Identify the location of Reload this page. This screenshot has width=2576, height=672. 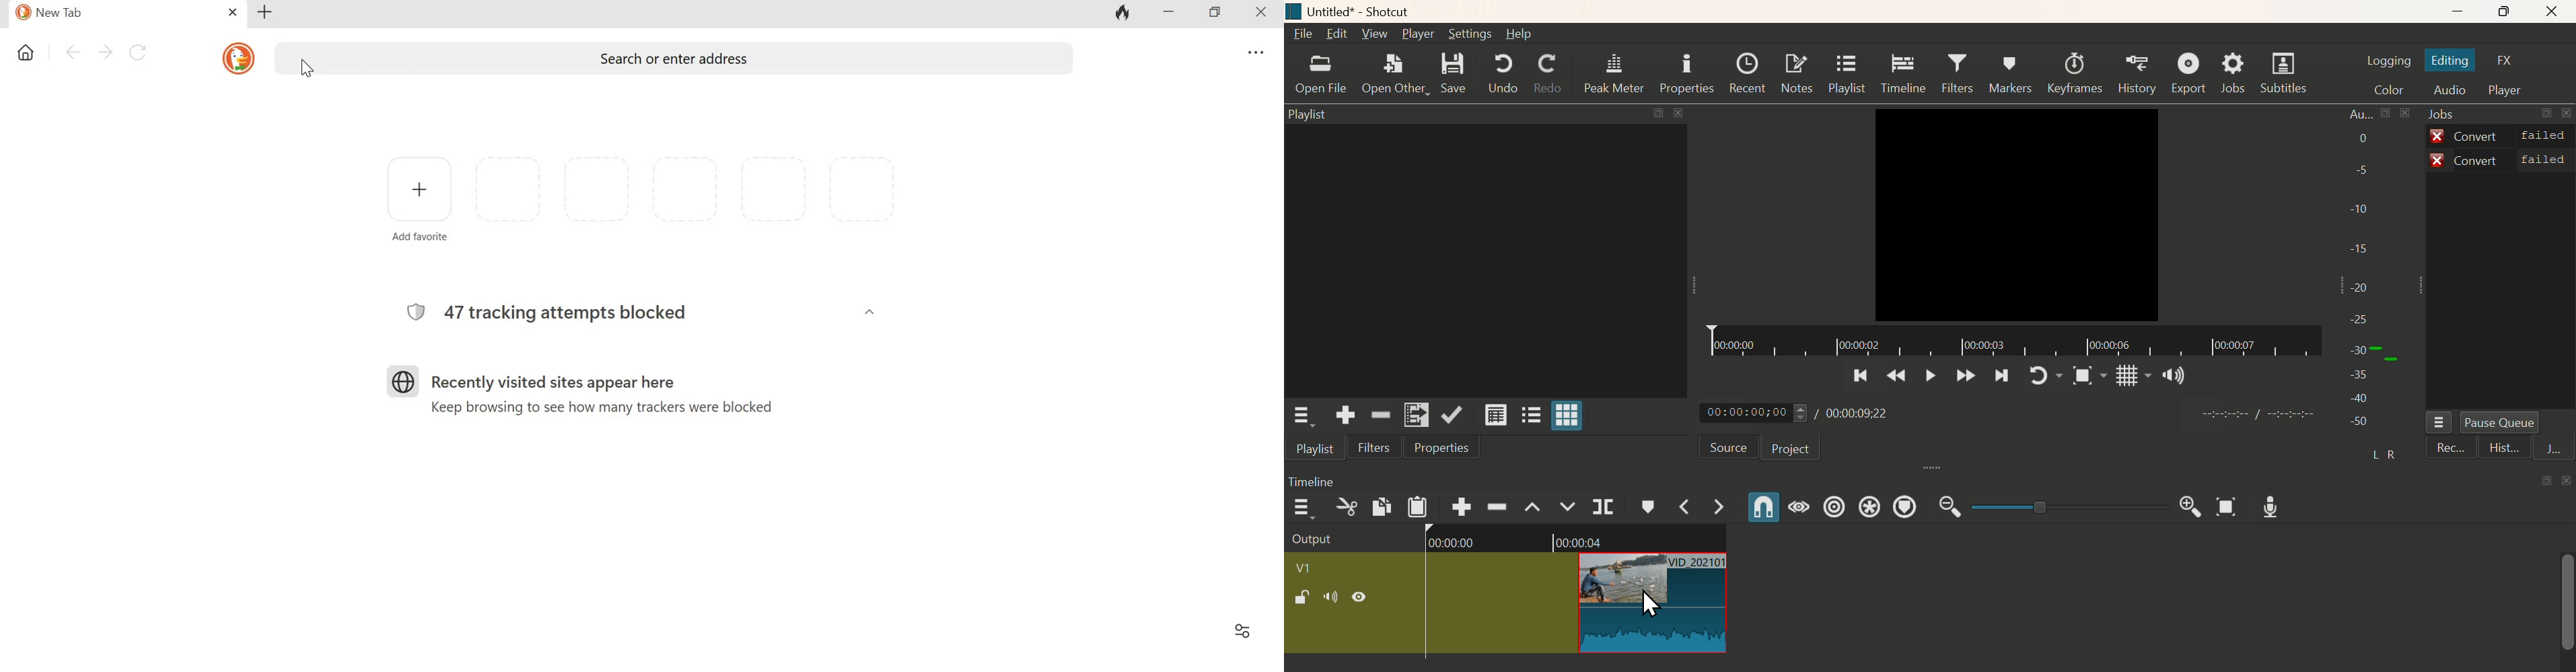
(137, 54).